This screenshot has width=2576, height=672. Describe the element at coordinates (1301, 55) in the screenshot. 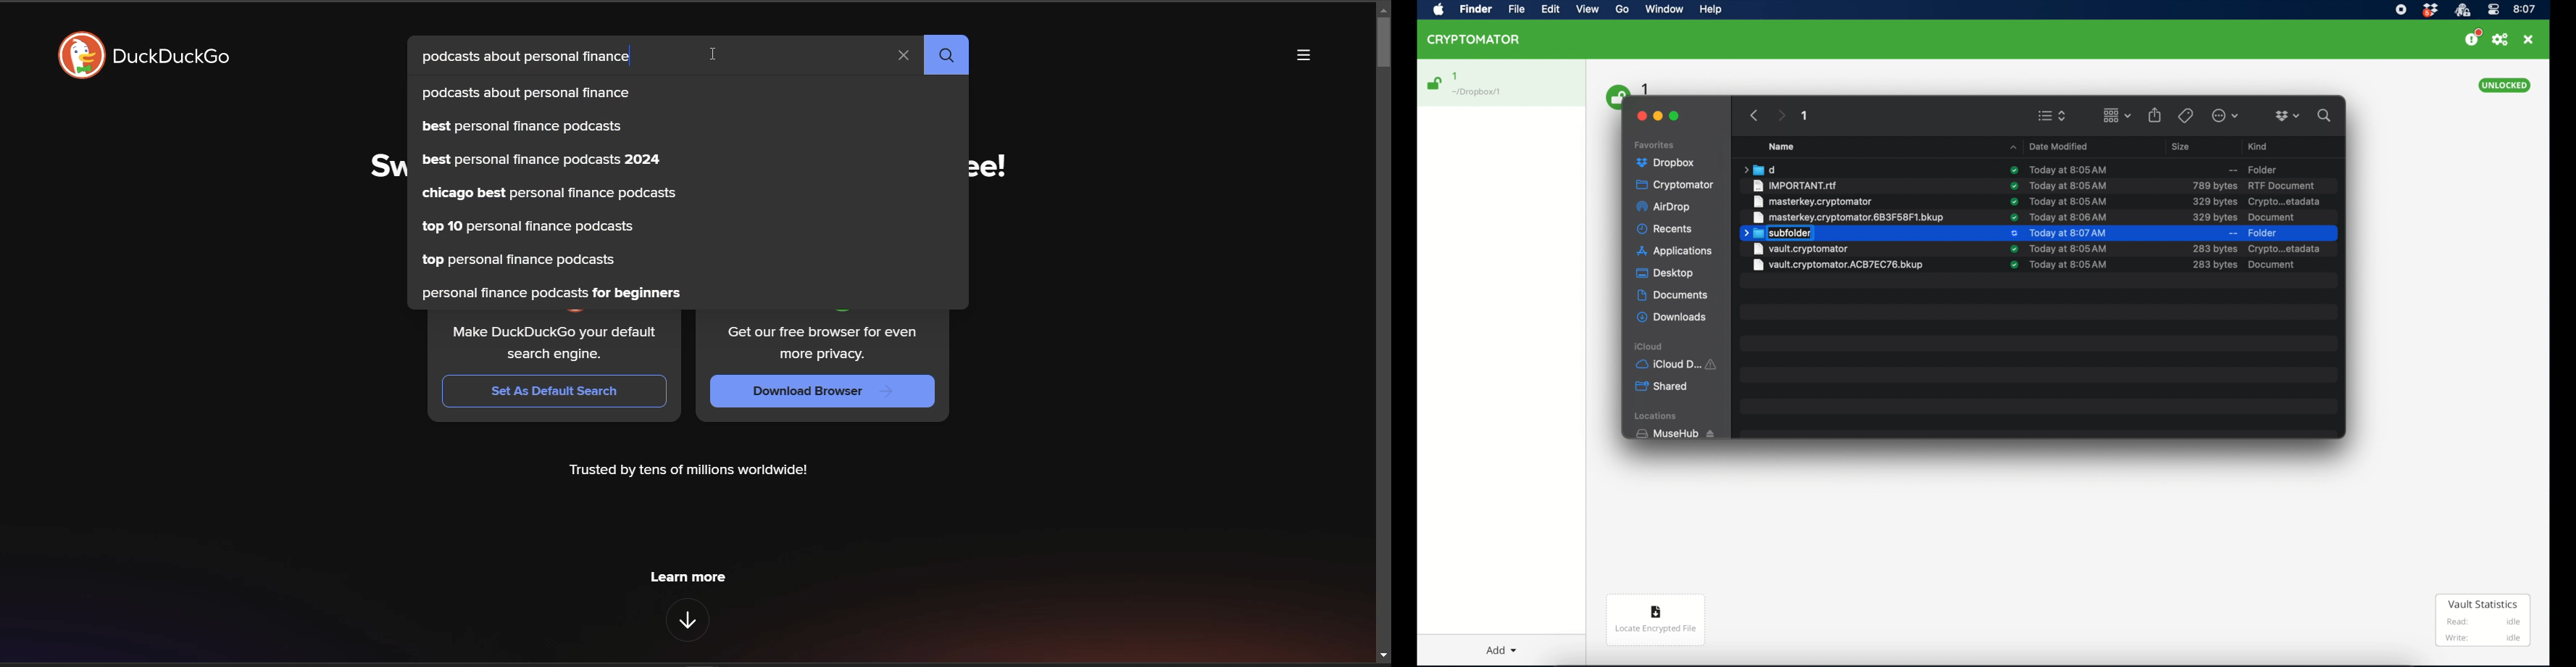

I see `more options` at that location.